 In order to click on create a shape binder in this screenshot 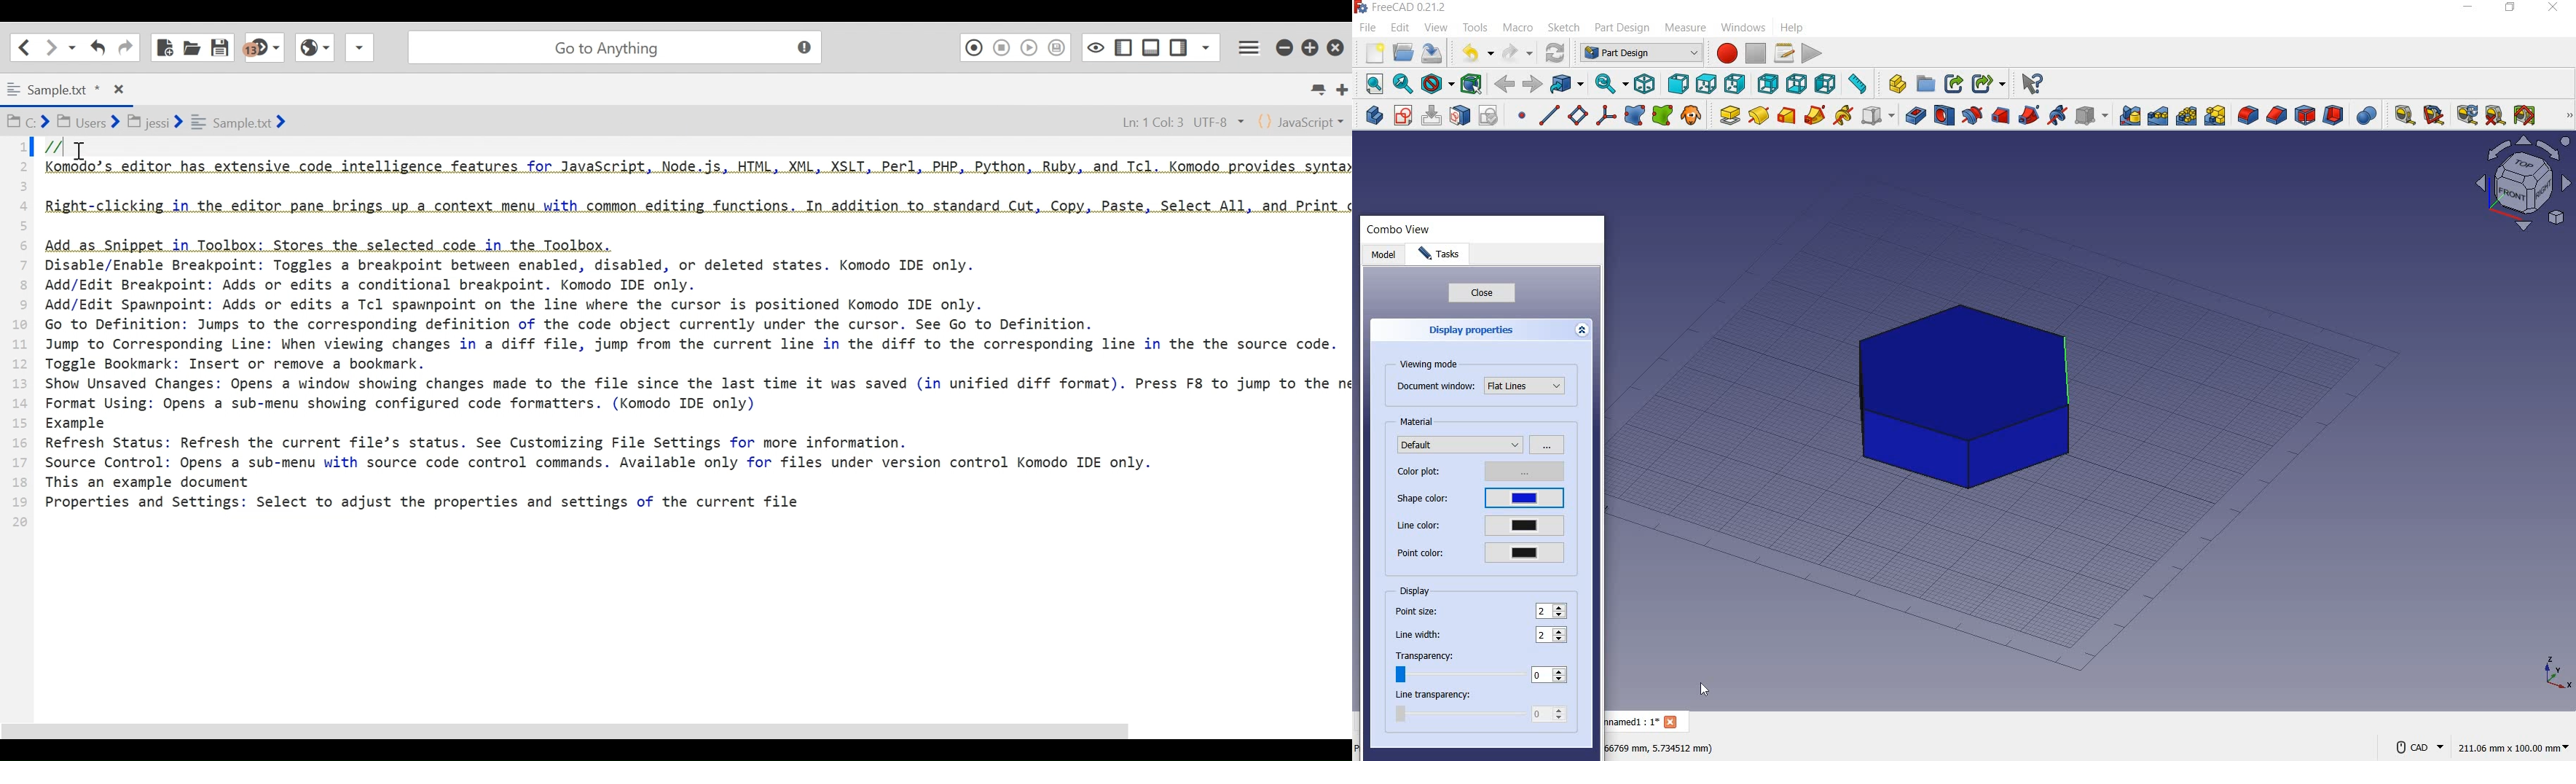, I will do `click(1635, 117)`.